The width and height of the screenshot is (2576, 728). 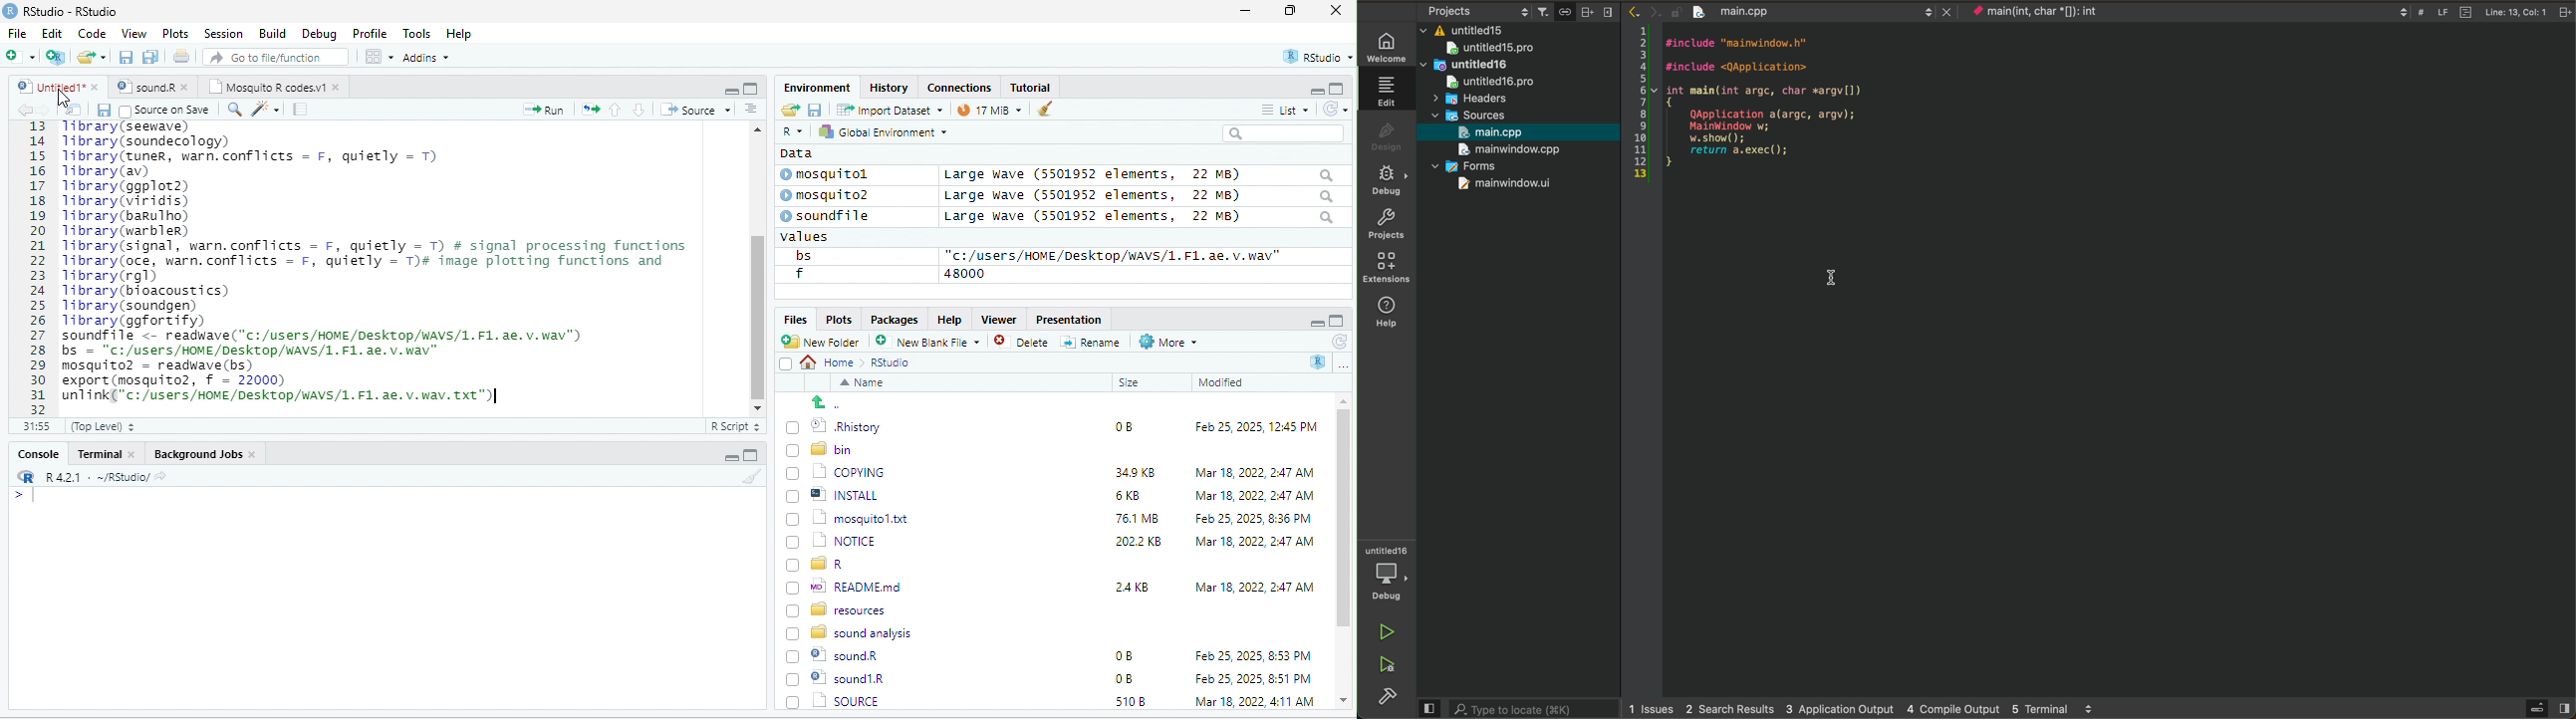 I want to click on | SOURCE, so click(x=845, y=678).